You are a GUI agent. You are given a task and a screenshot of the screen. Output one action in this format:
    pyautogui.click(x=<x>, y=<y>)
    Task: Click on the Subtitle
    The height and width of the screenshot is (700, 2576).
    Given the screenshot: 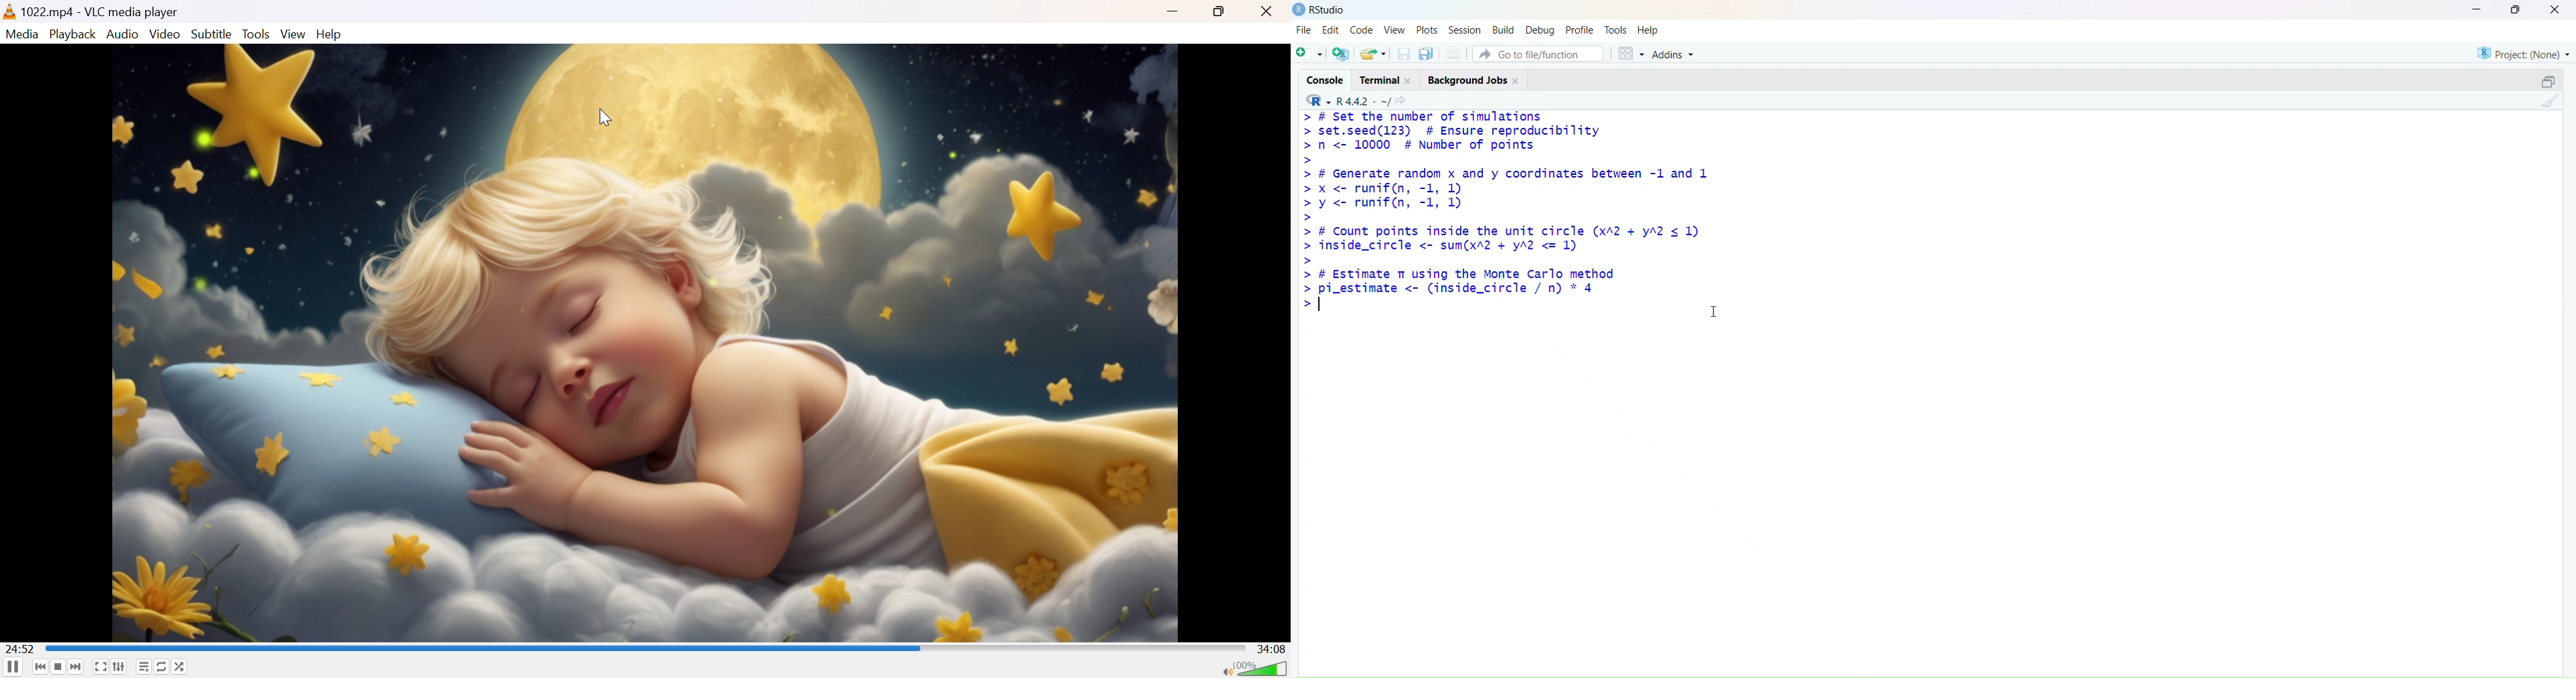 What is the action you would take?
    pyautogui.click(x=212, y=34)
    